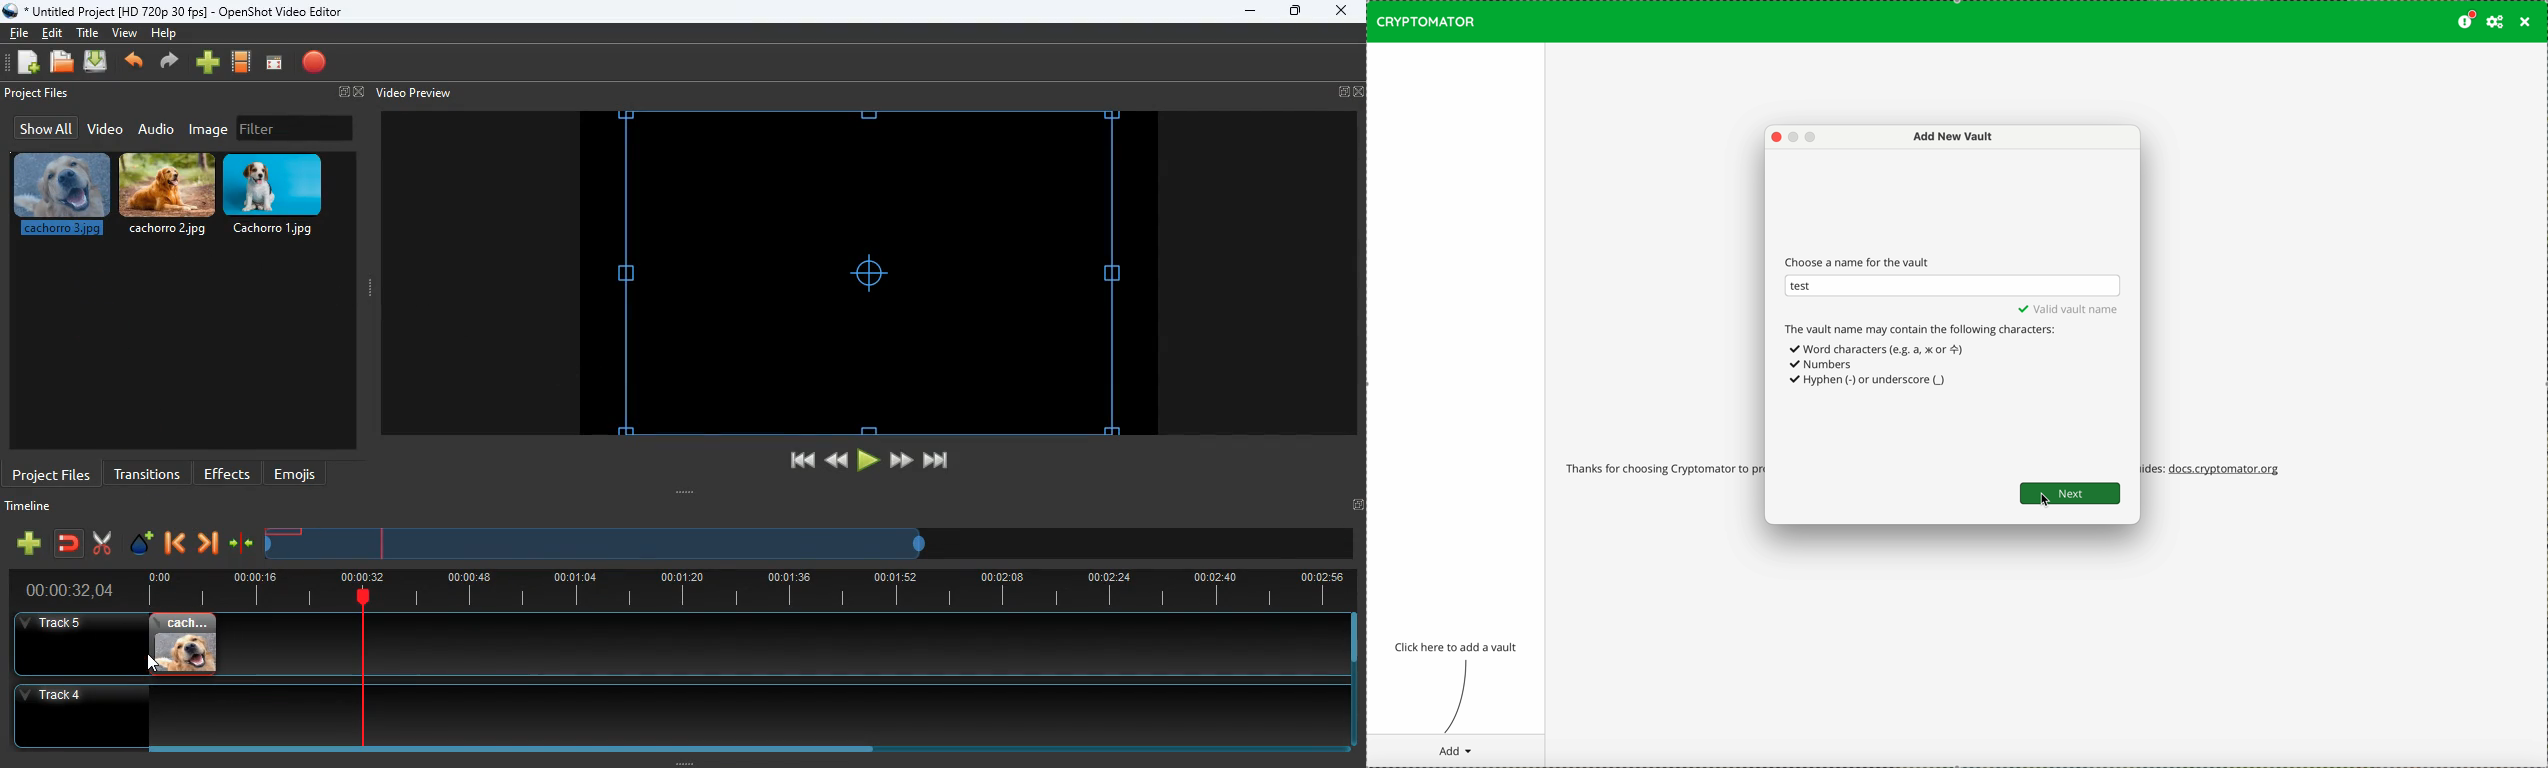  Describe the element at coordinates (1454, 750) in the screenshot. I see `cursor on add button` at that location.